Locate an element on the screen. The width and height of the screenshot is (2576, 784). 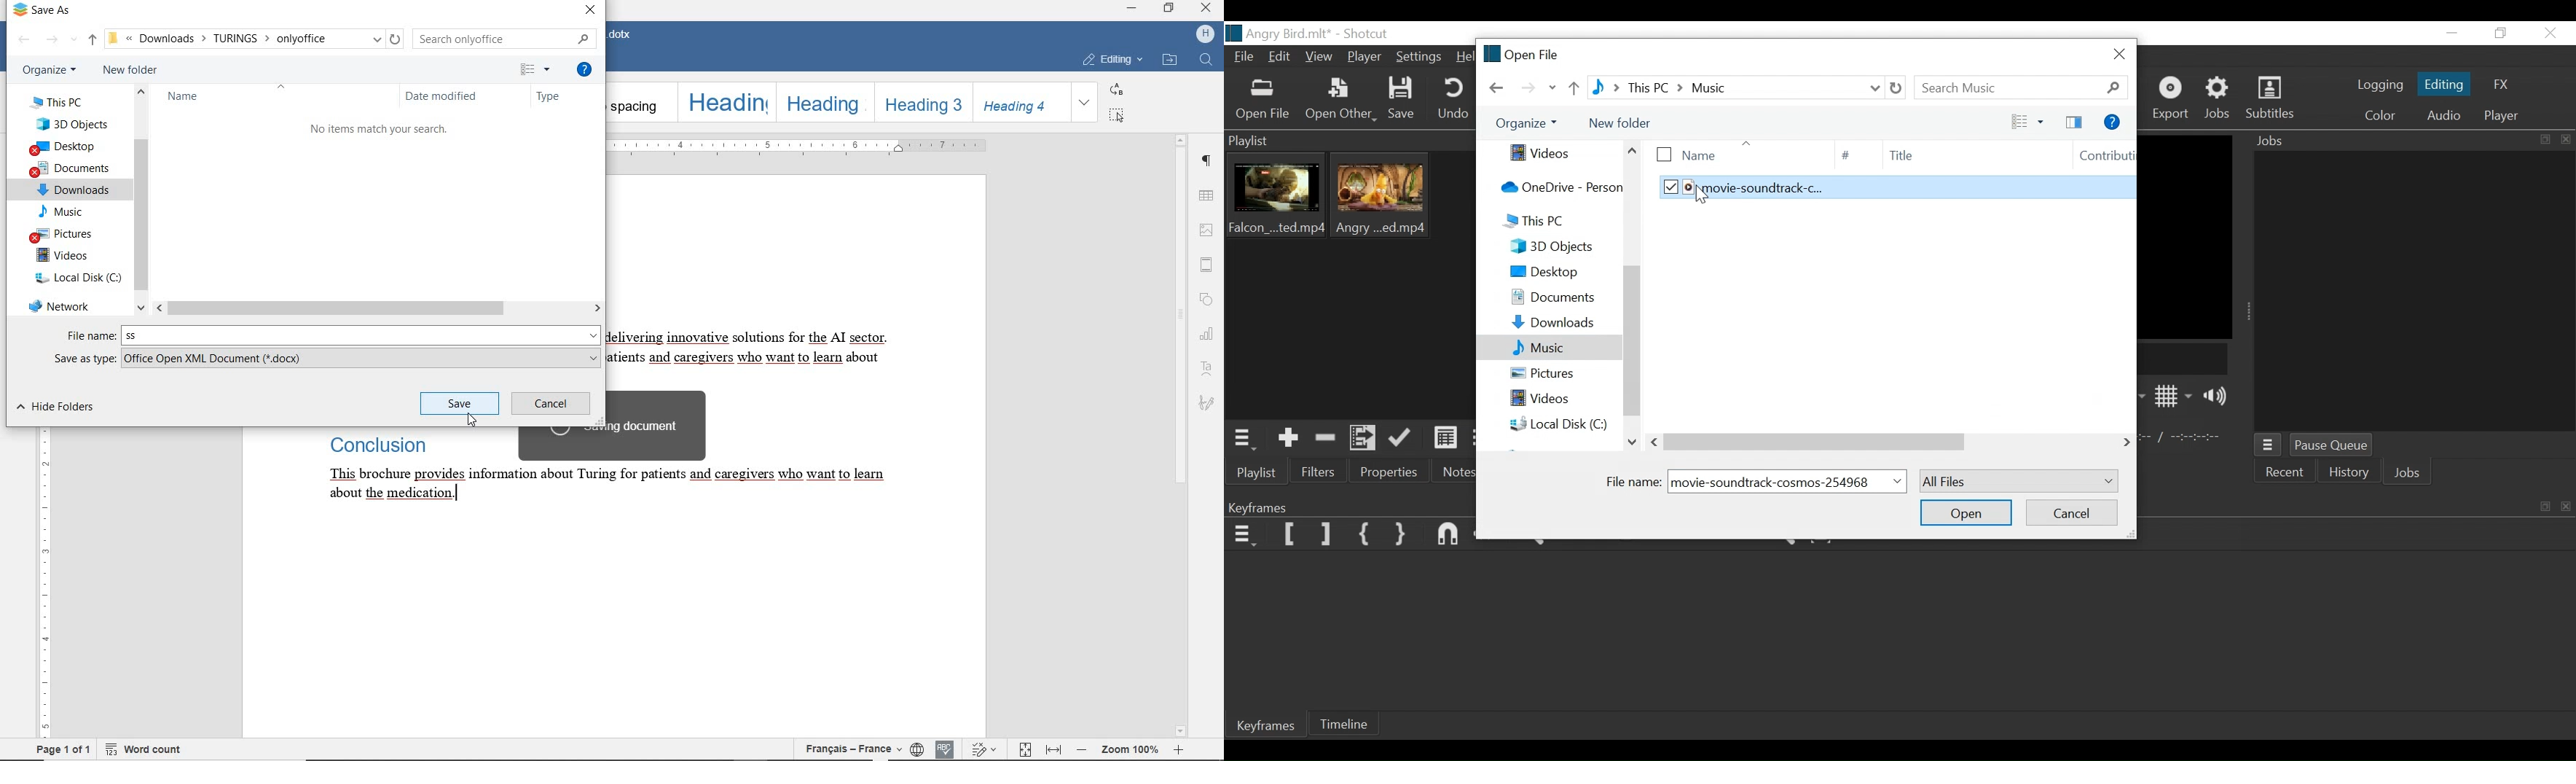
CLOSE is located at coordinates (592, 11).